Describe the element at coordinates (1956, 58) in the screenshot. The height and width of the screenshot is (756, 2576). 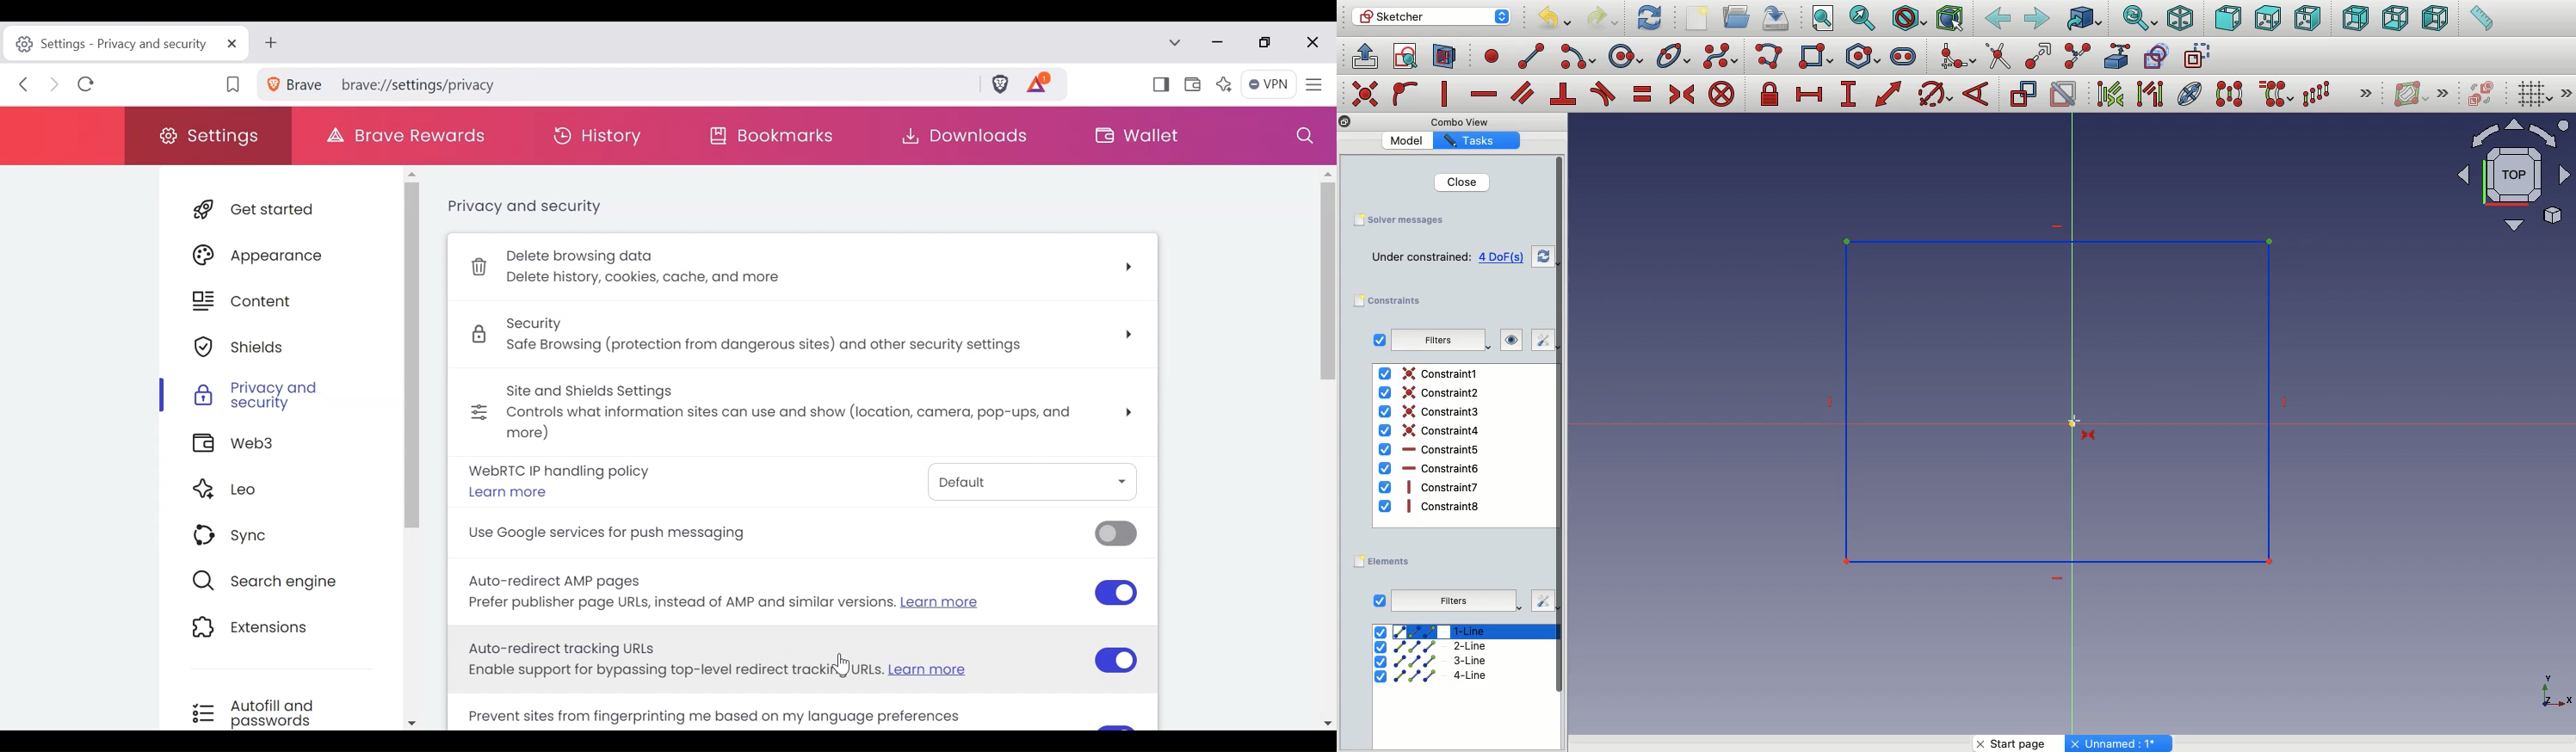
I see `Create fillet` at that location.